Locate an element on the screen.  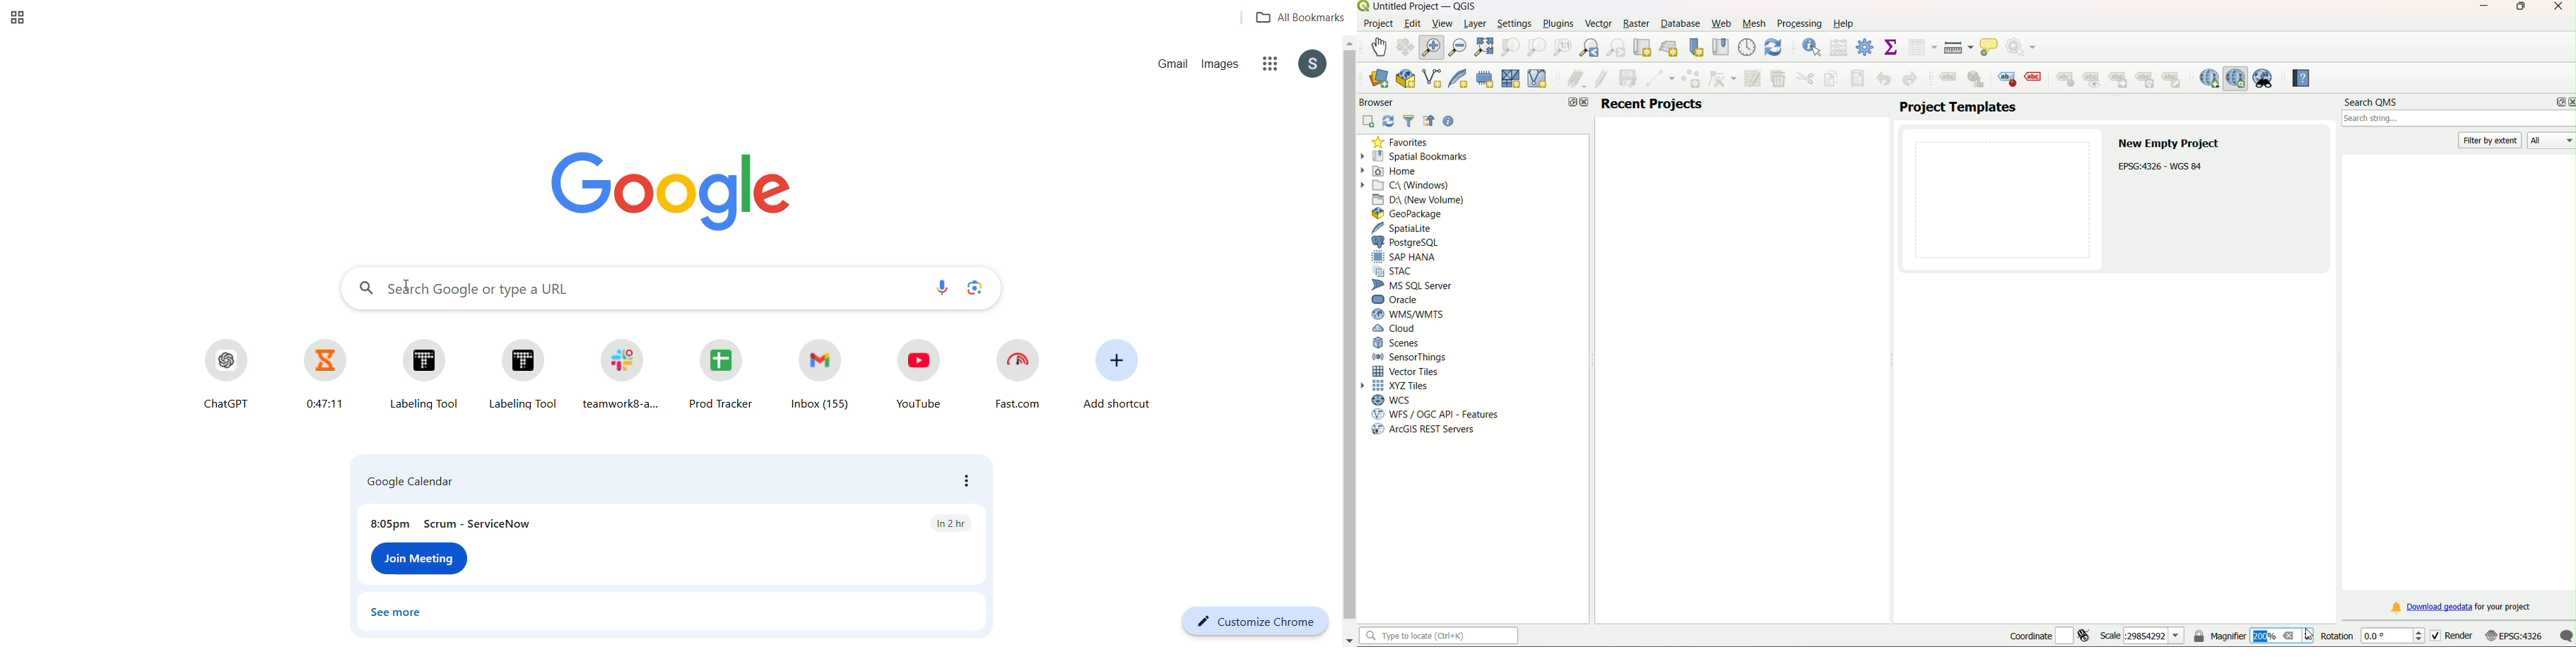
scroll bar is located at coordinates (1348, 342).